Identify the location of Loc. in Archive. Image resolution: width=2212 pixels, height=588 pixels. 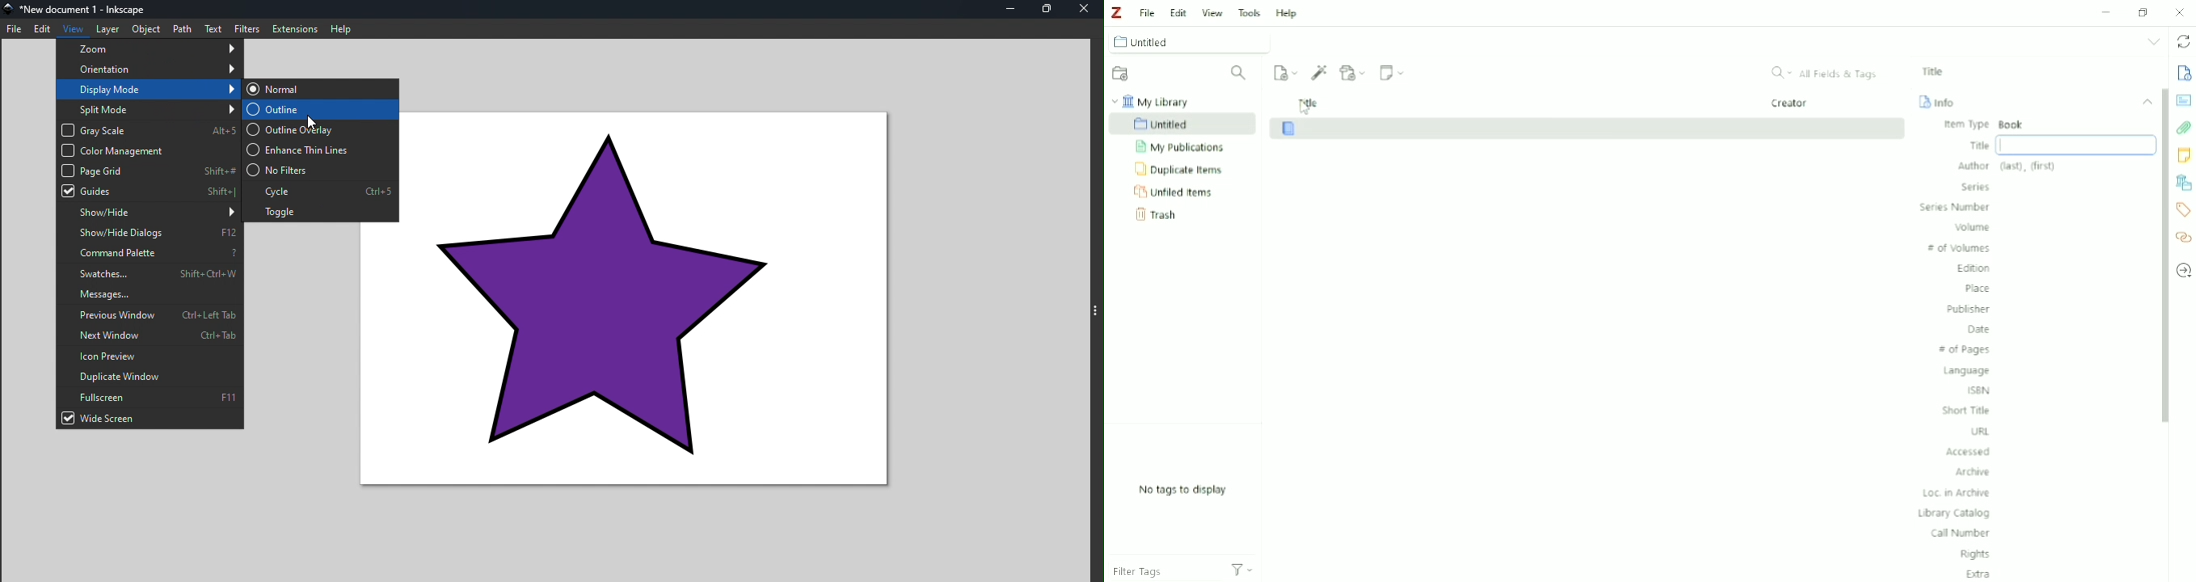
(1957, 493).